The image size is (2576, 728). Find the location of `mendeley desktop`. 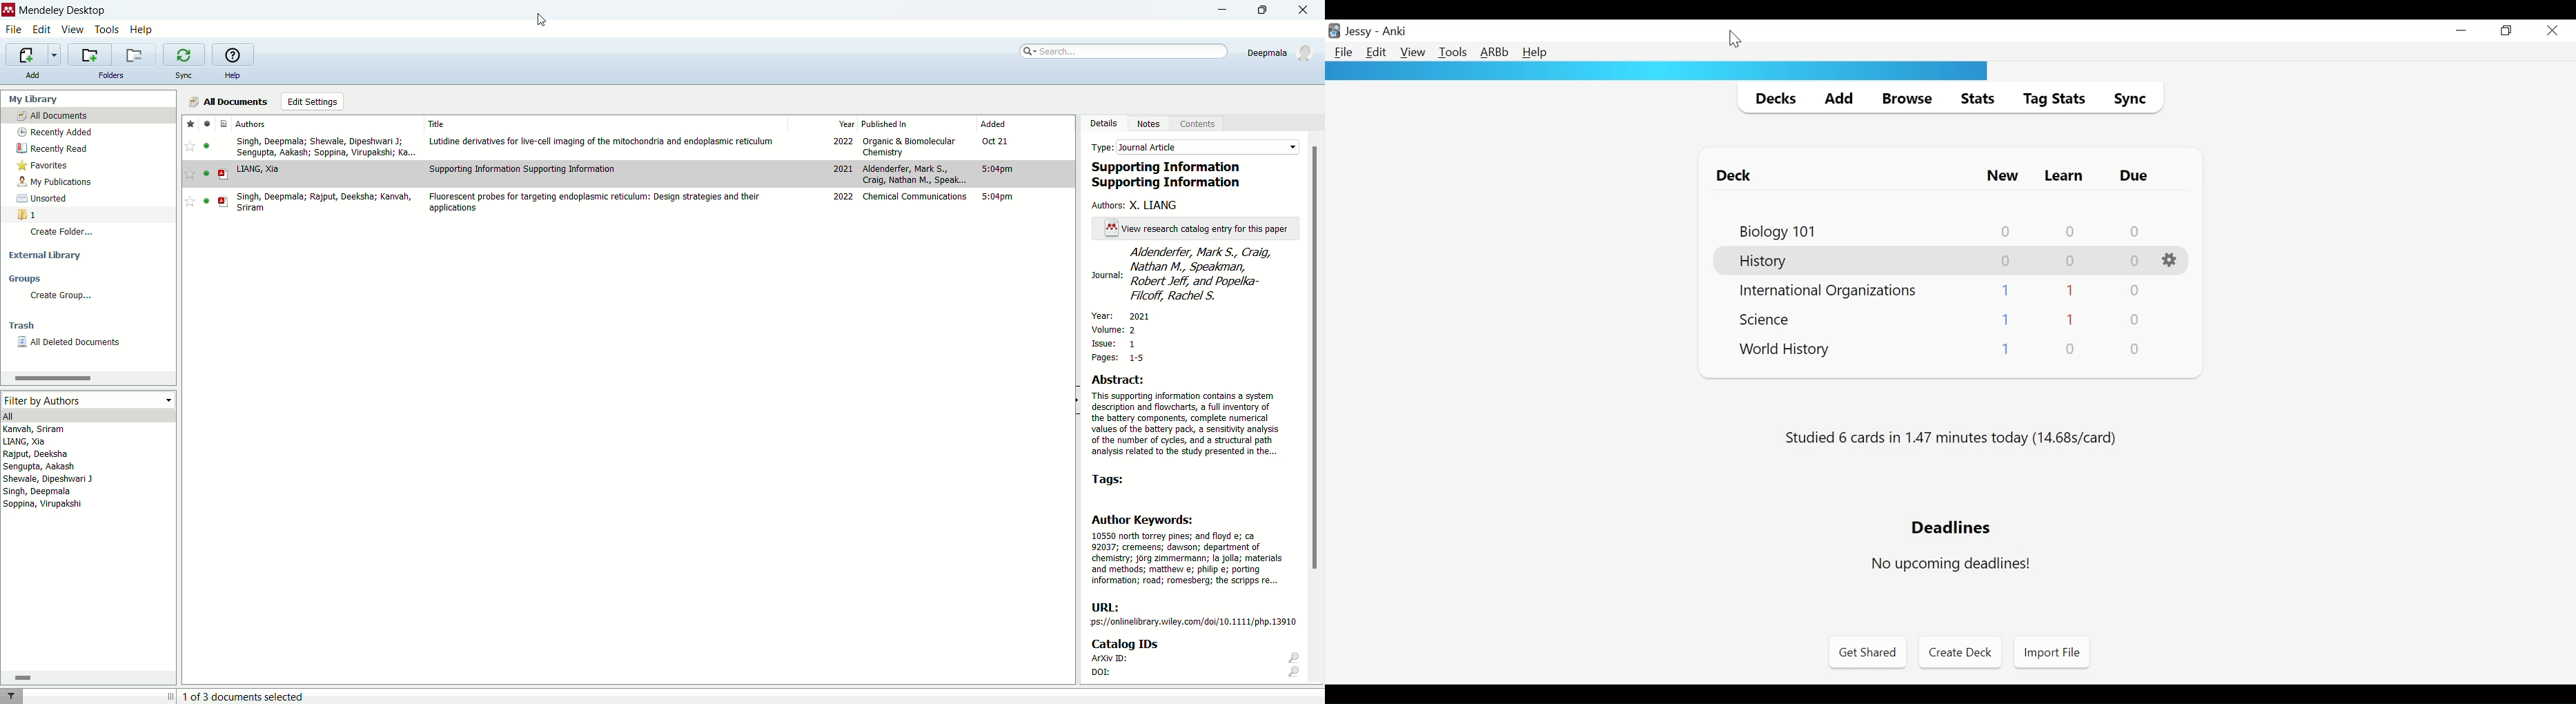

mendeley desktop is located at coordinates (62, 10).